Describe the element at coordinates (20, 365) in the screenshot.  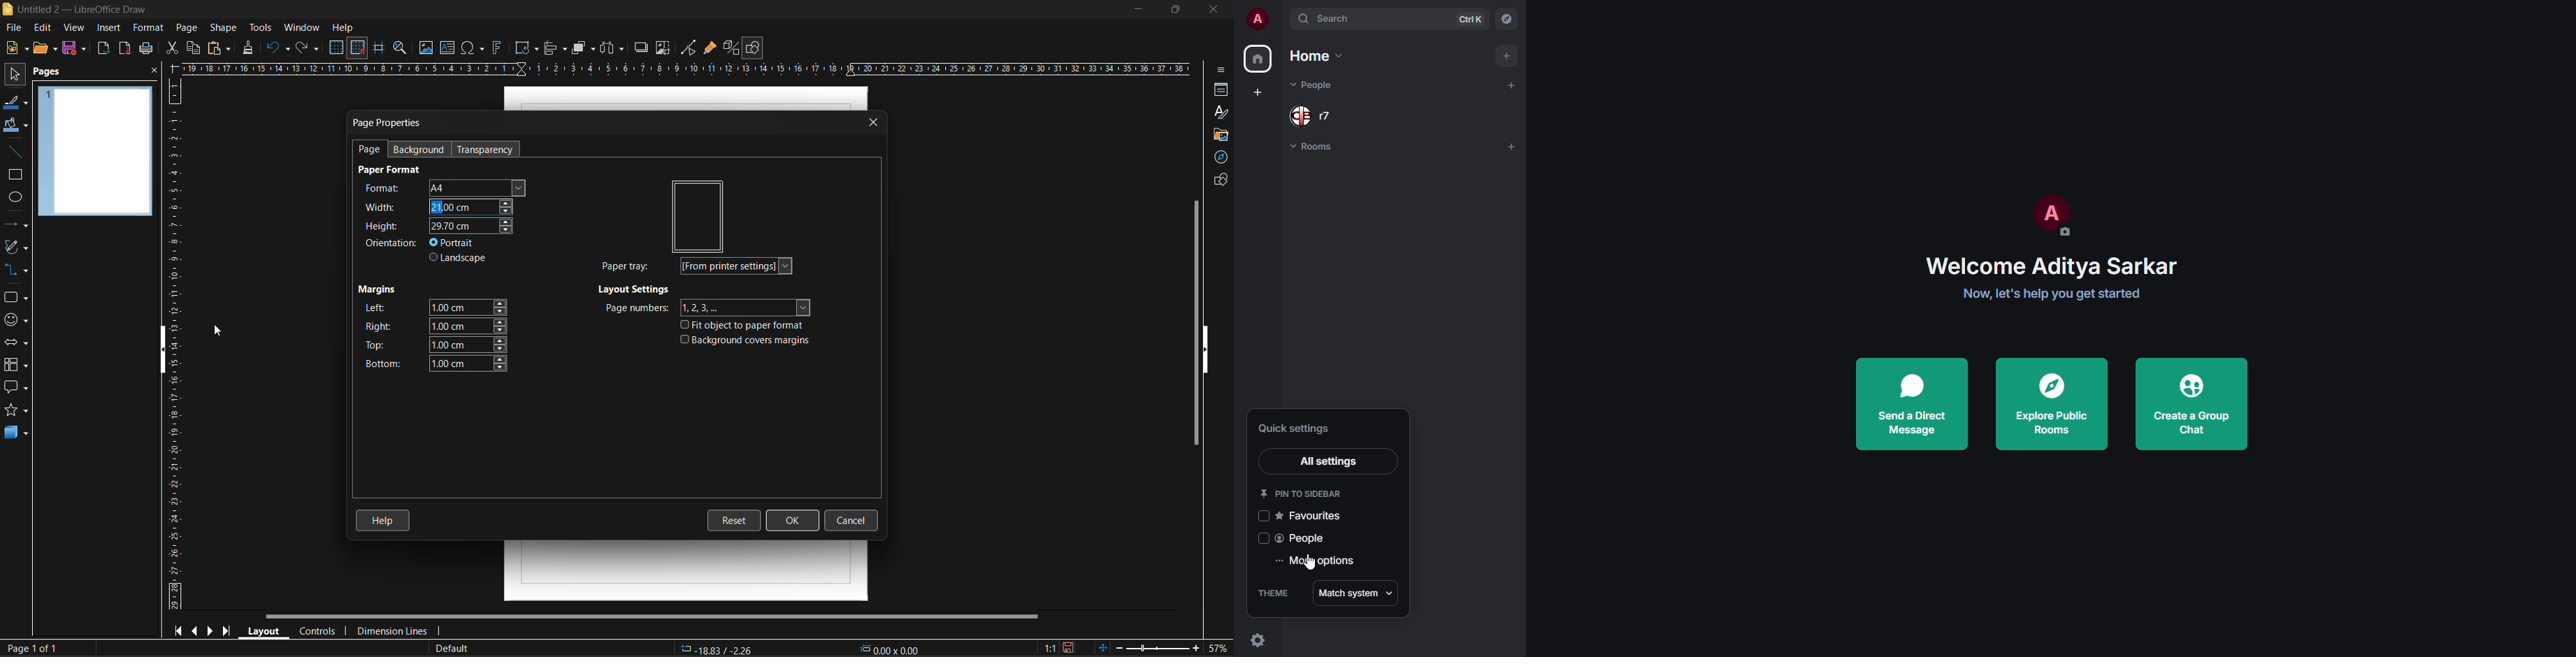
I see `flowcharts` at that location.